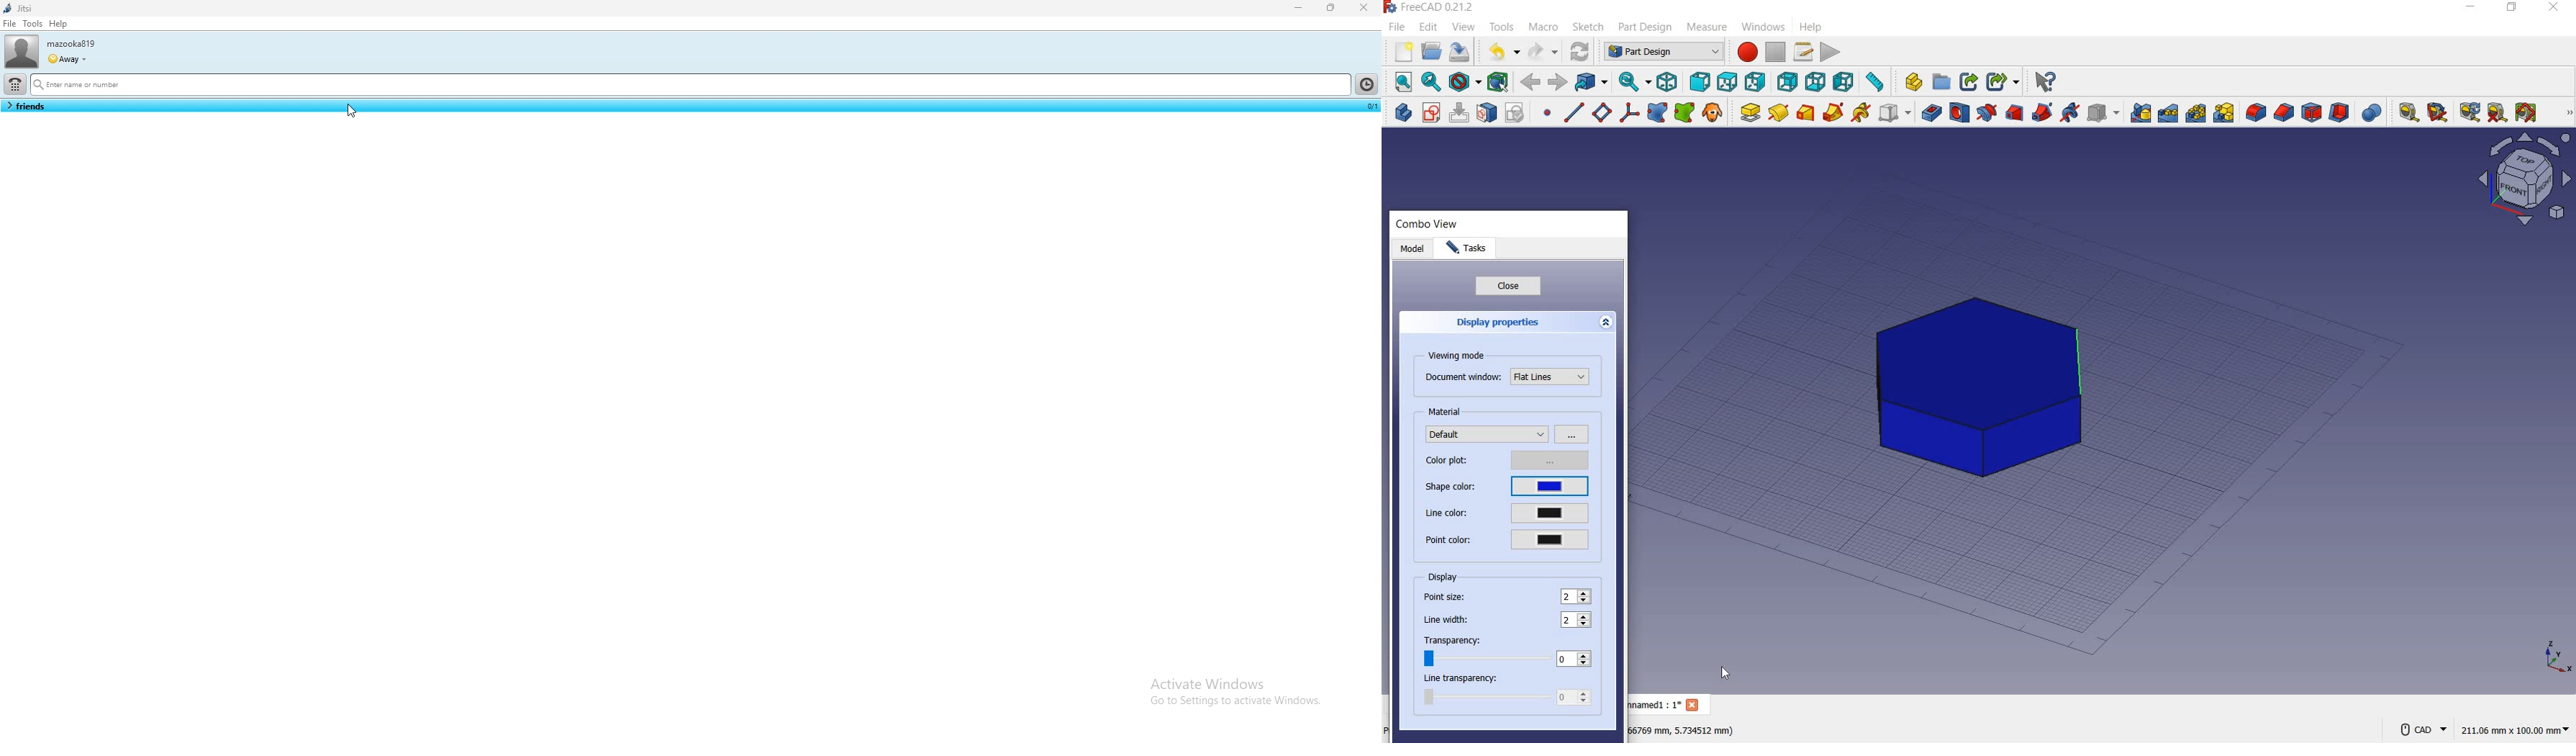 The width and height of the screenshot is (2576, 756). I want to click on what's this?, so click(2044, 83).